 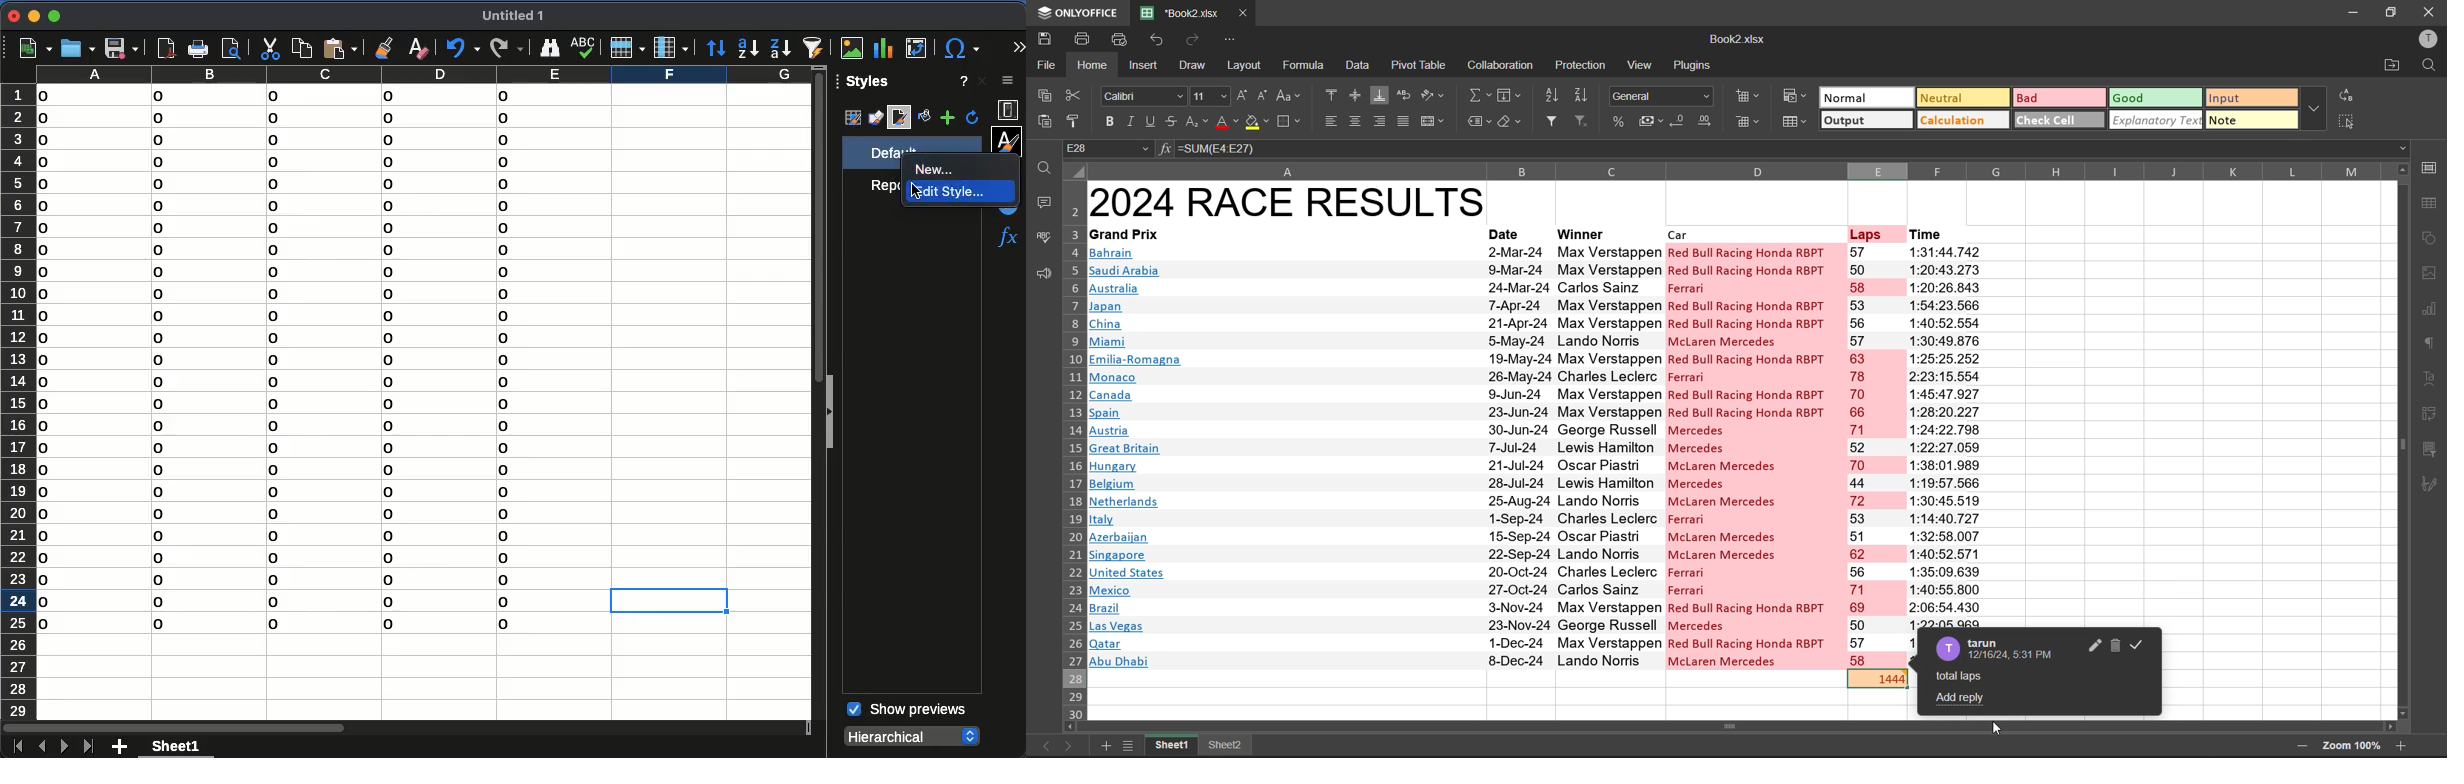 What do you see at coordinates (2429, 415) in the screenshot?
I see `pivot table` at bounding box center [2429, 415].